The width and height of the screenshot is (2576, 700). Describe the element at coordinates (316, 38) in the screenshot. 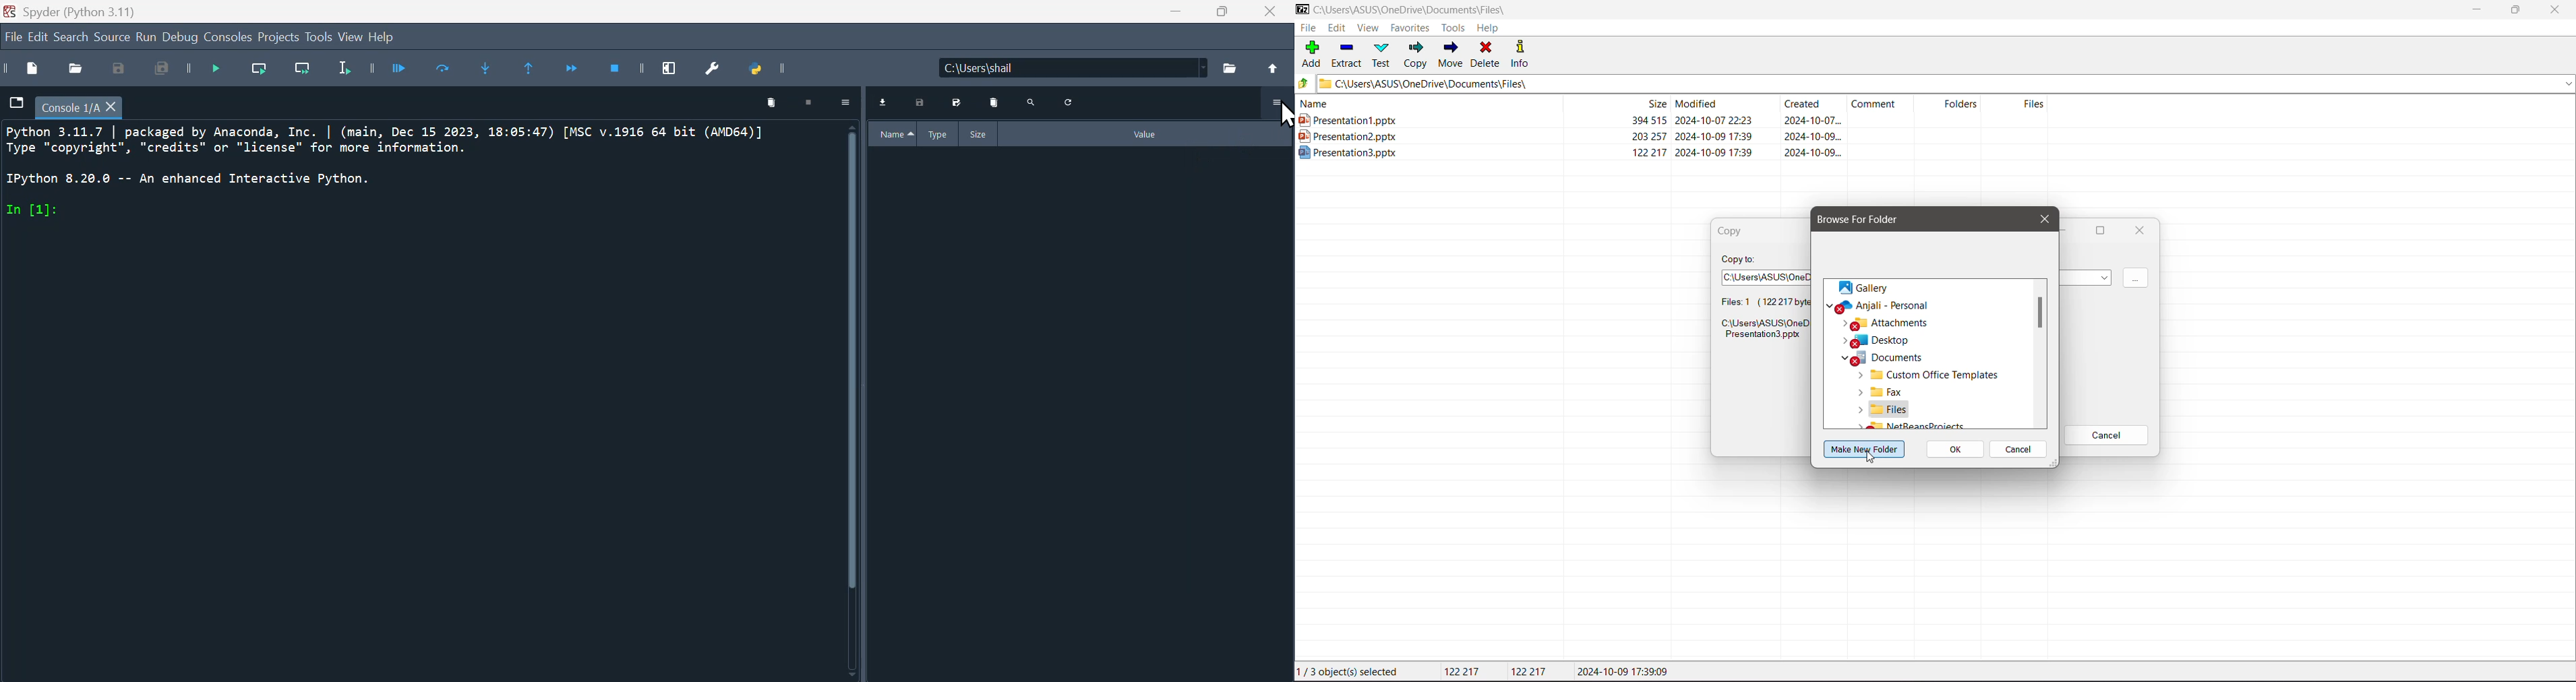

I see `Tools` at that location.